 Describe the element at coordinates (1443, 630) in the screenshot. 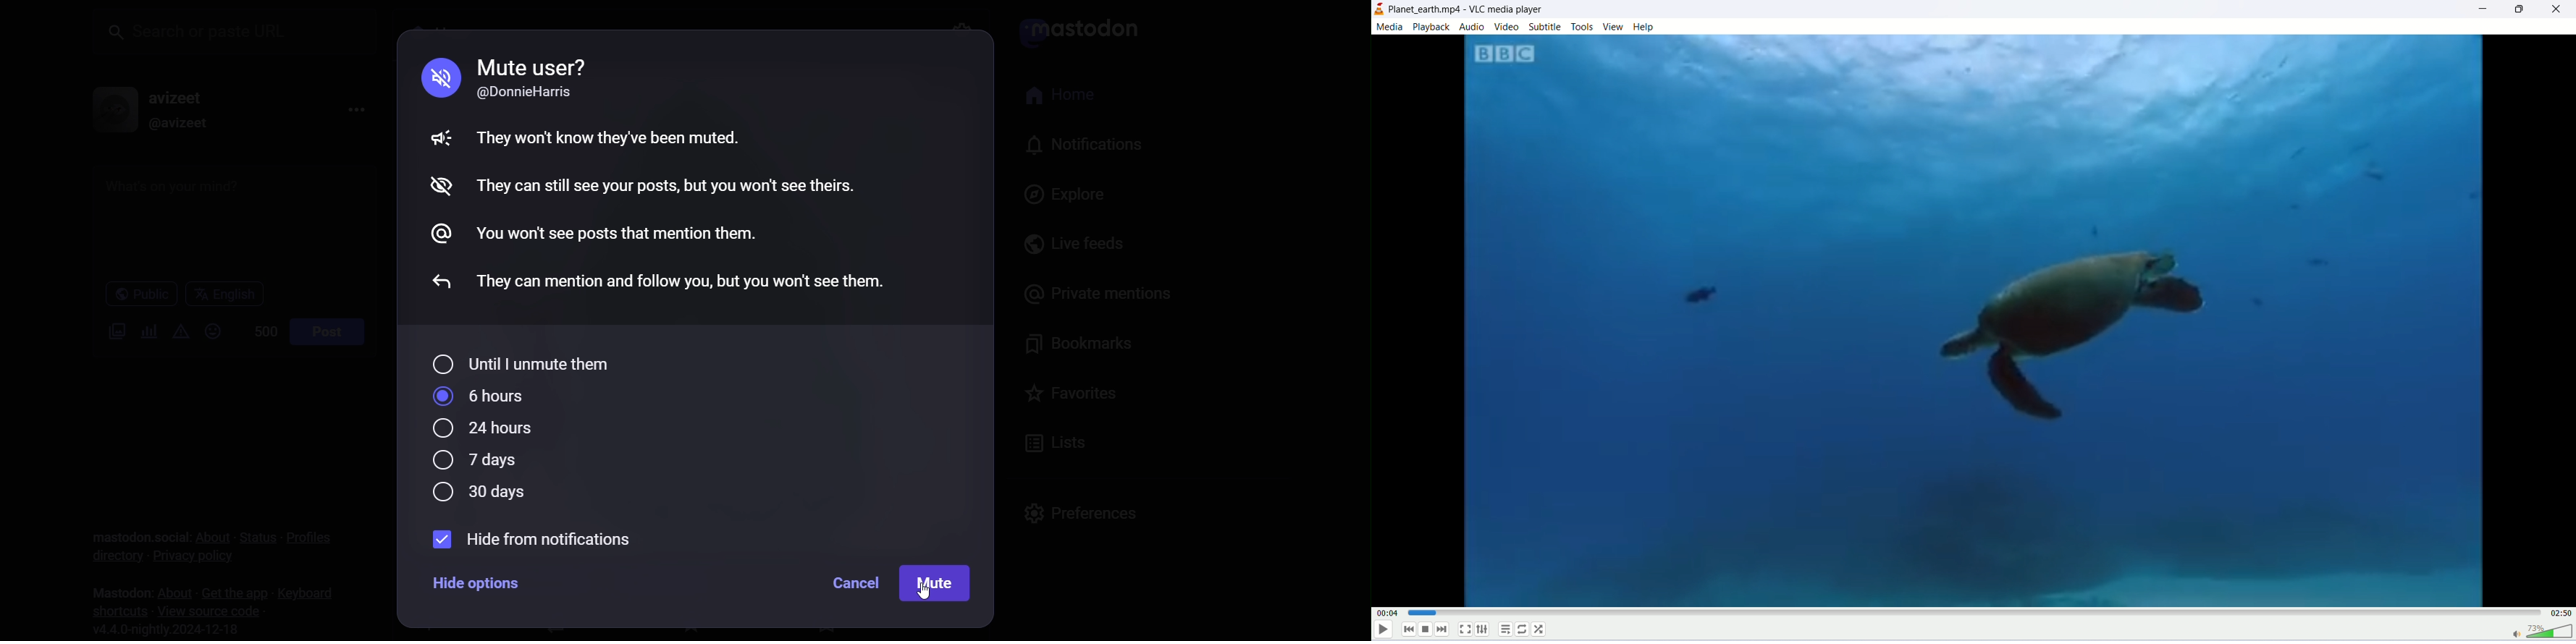

I see `next` at that location.